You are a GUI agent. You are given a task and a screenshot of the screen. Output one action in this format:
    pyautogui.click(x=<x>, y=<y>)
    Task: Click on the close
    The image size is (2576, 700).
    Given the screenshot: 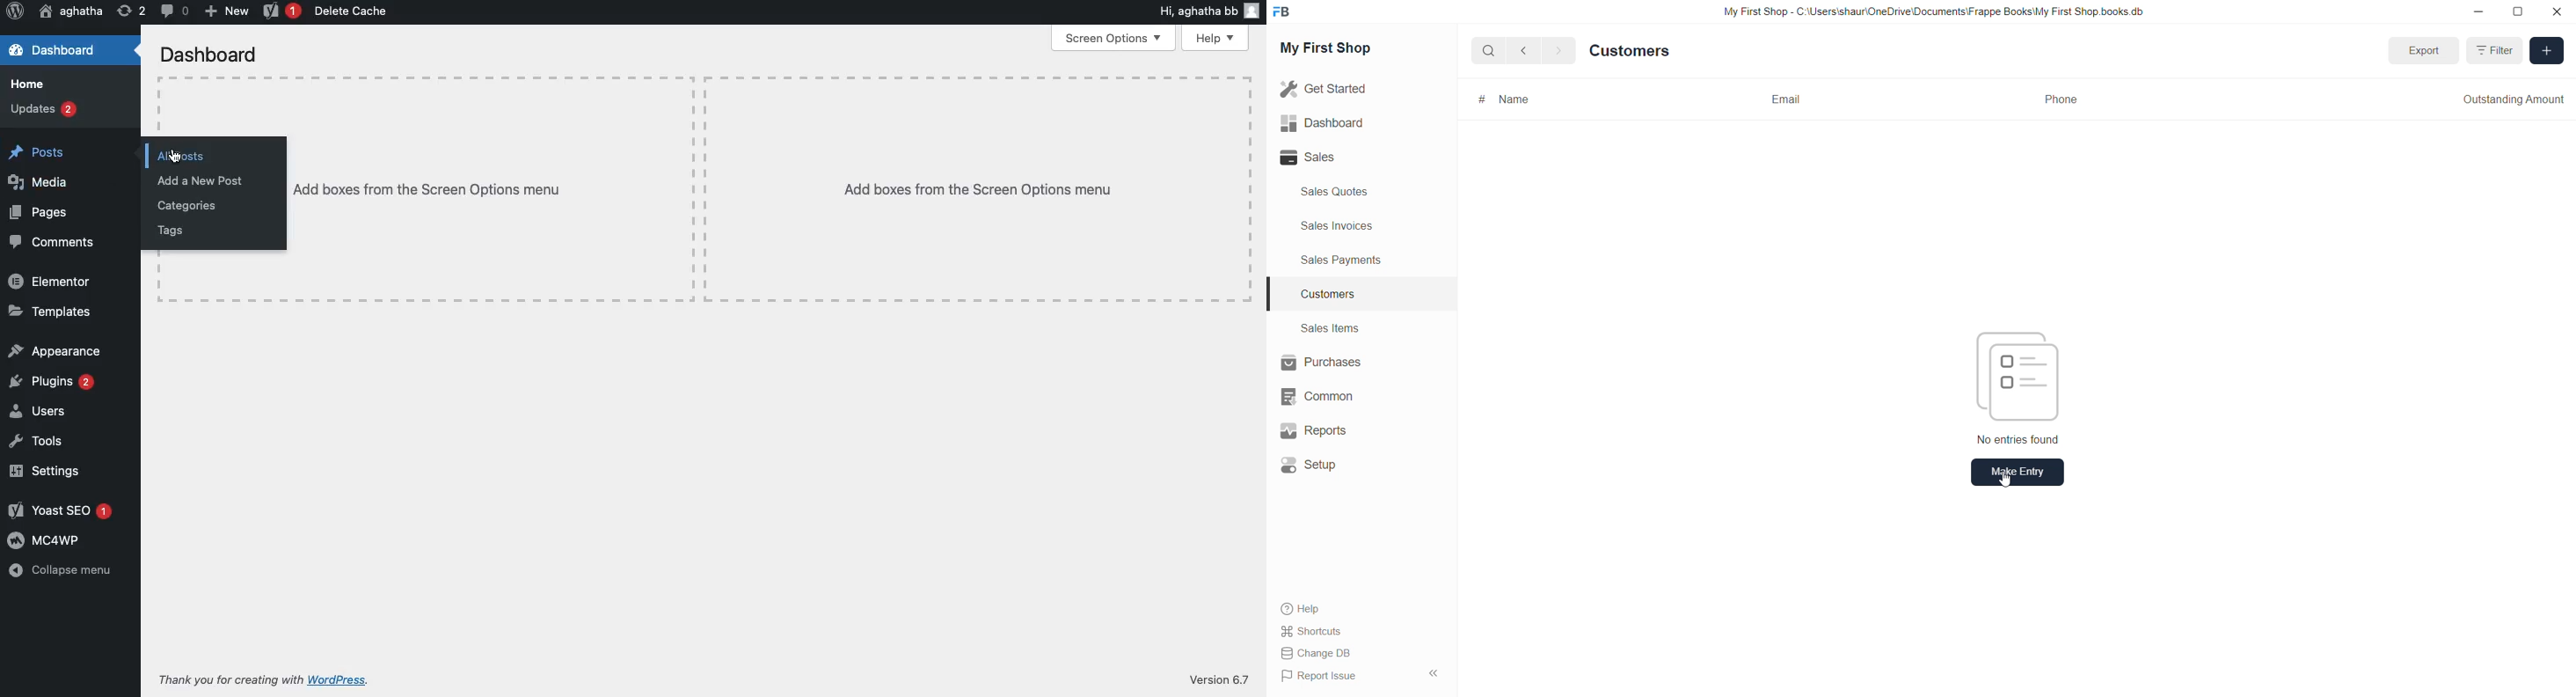 What is the action you would take?
    pyautogui.click(x=2555, y=12)
    